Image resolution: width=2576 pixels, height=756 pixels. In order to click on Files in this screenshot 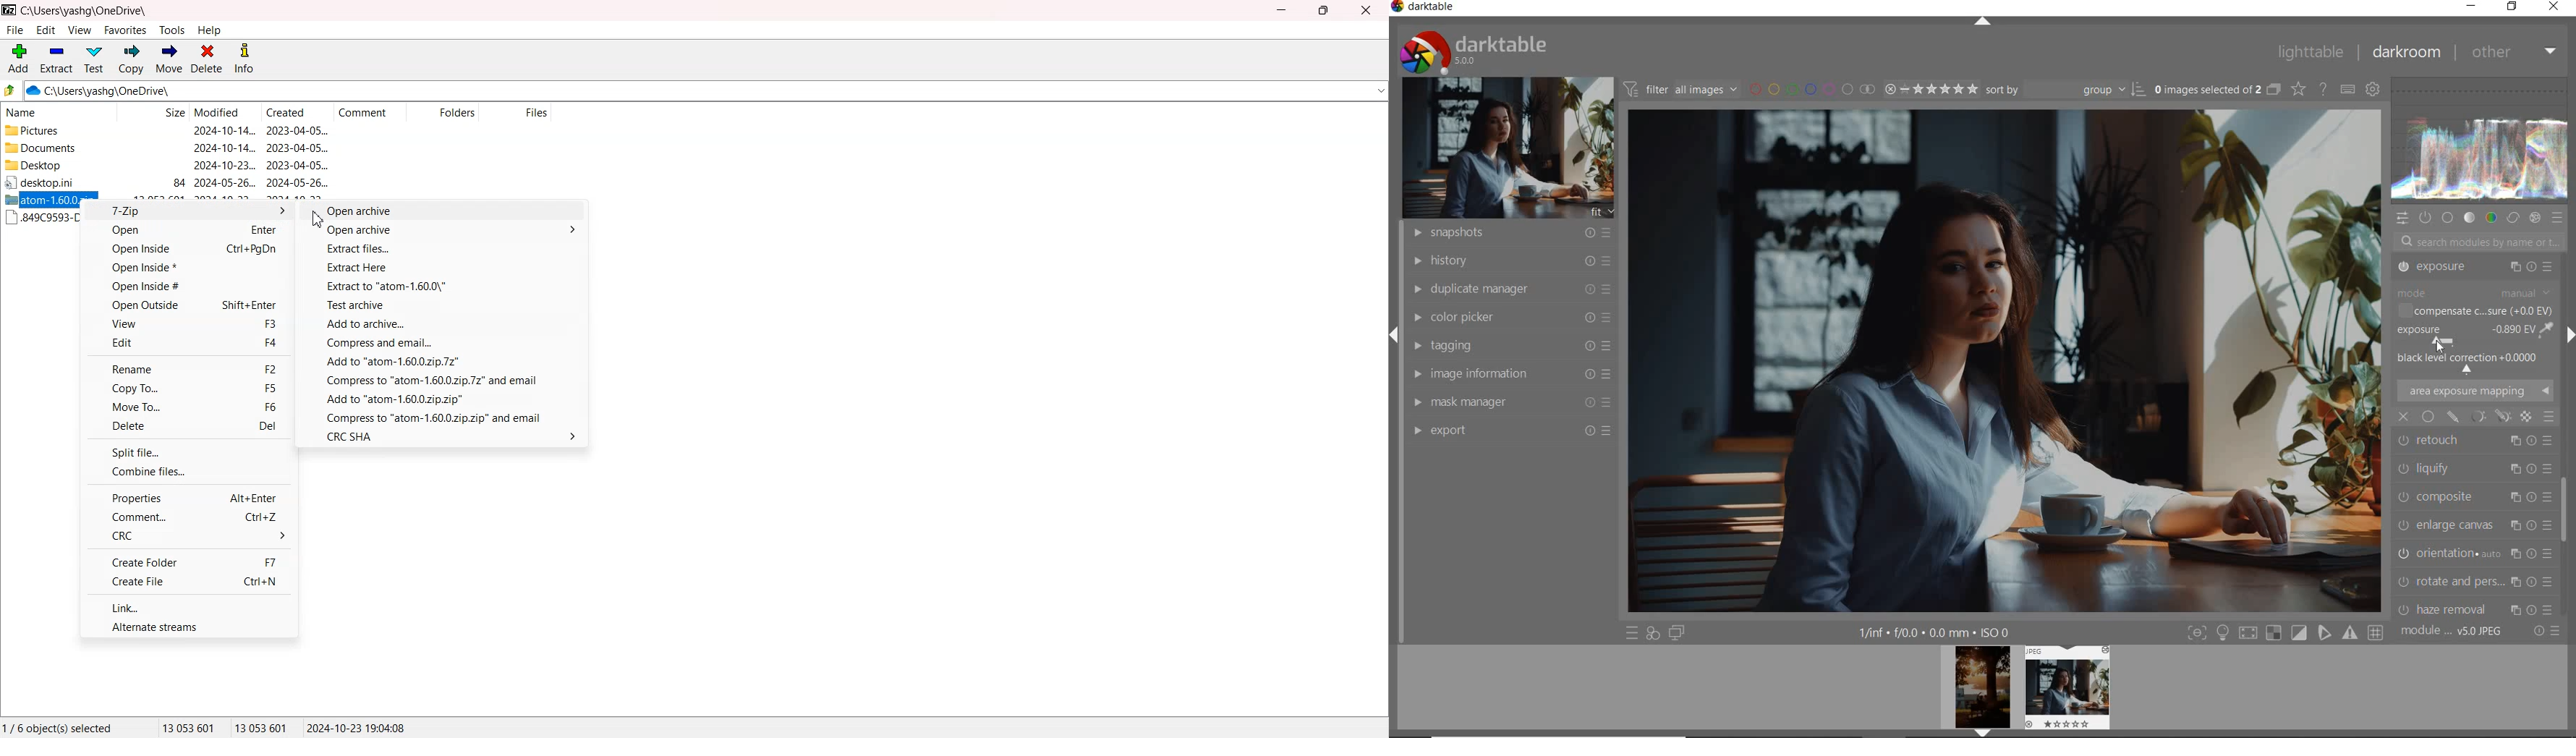, I will do `click(517, 113)`.